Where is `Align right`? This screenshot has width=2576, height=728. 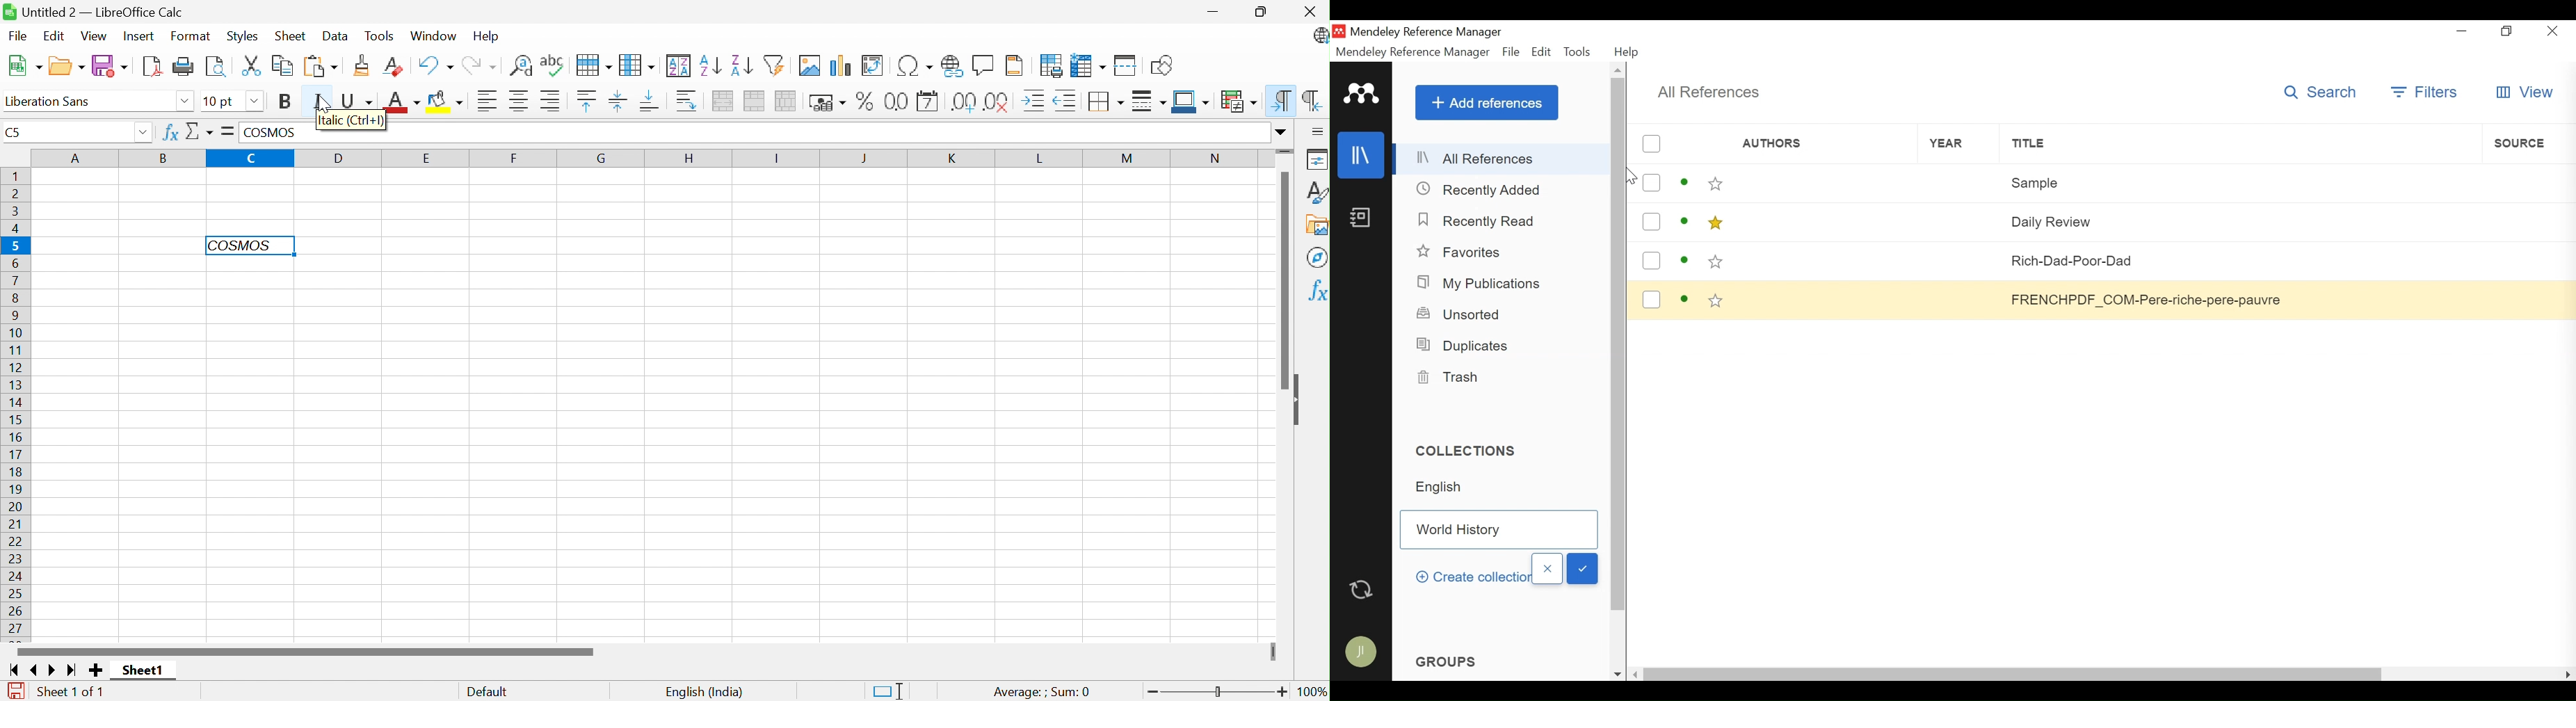 Align right is located at coordinates (549, 99).